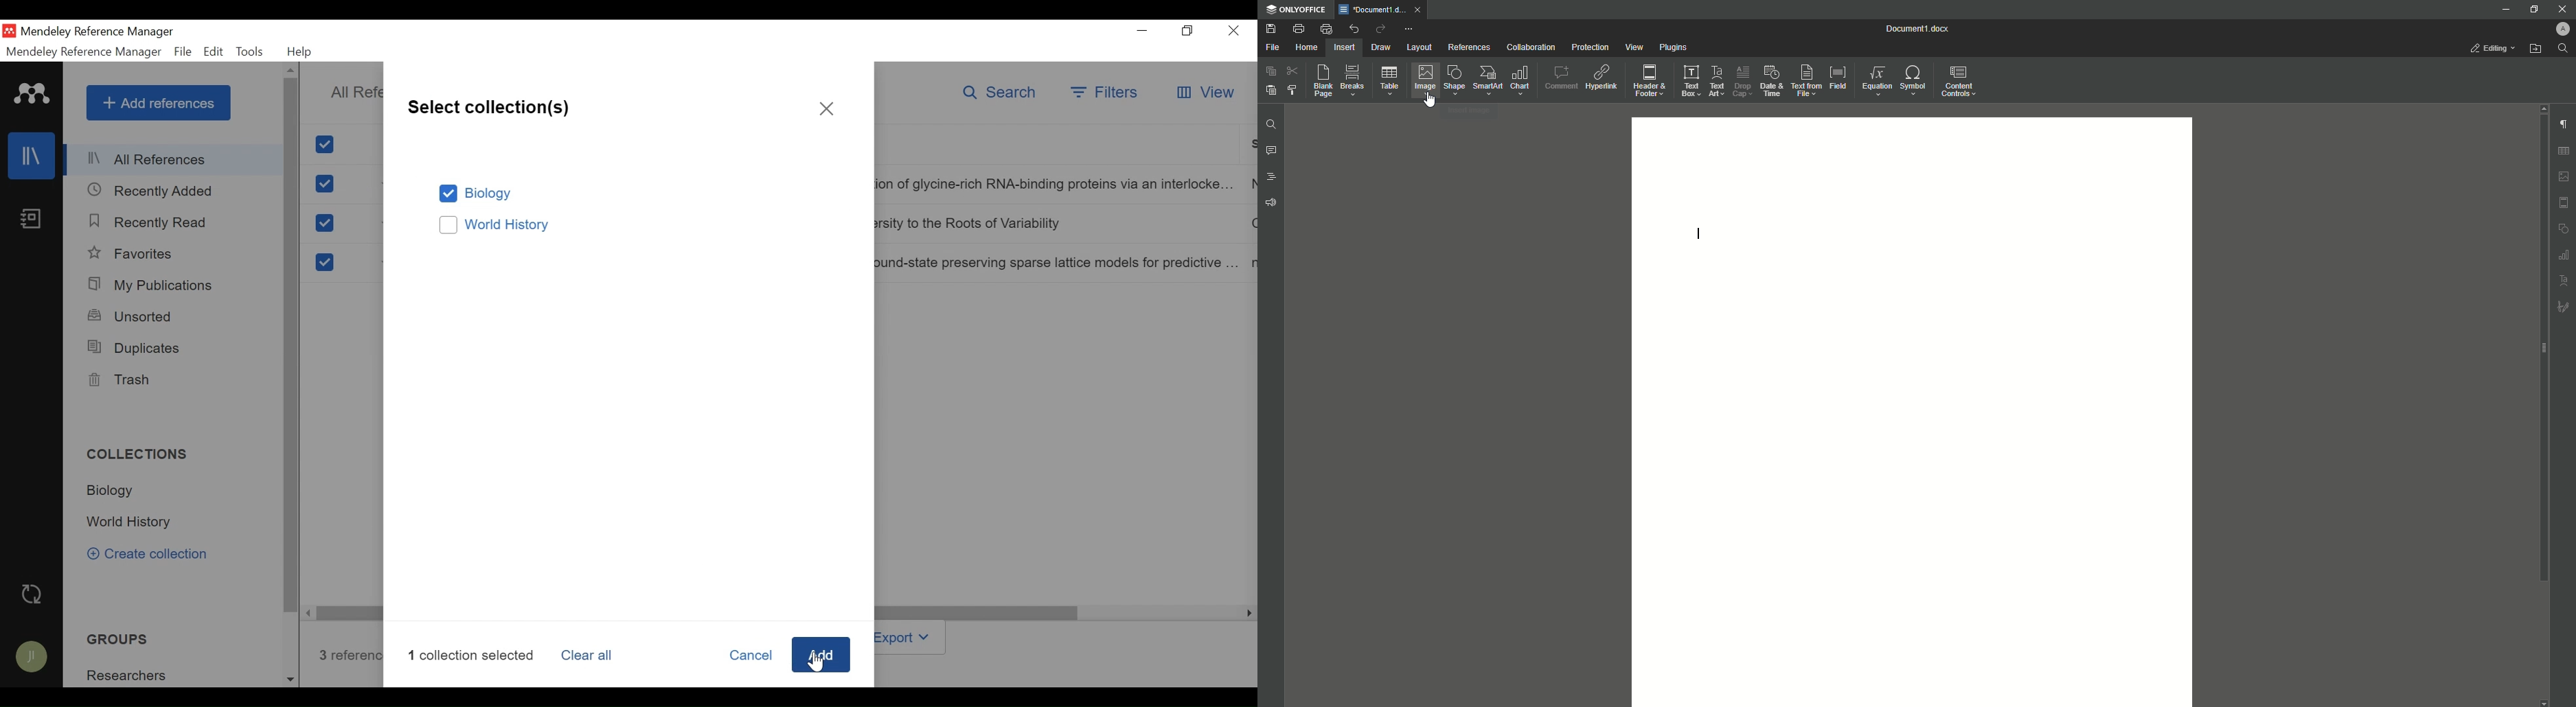  What do you see at coordinates (213, 52) in the screenshot?
I see `Edit` at bounding box center [213, 52].